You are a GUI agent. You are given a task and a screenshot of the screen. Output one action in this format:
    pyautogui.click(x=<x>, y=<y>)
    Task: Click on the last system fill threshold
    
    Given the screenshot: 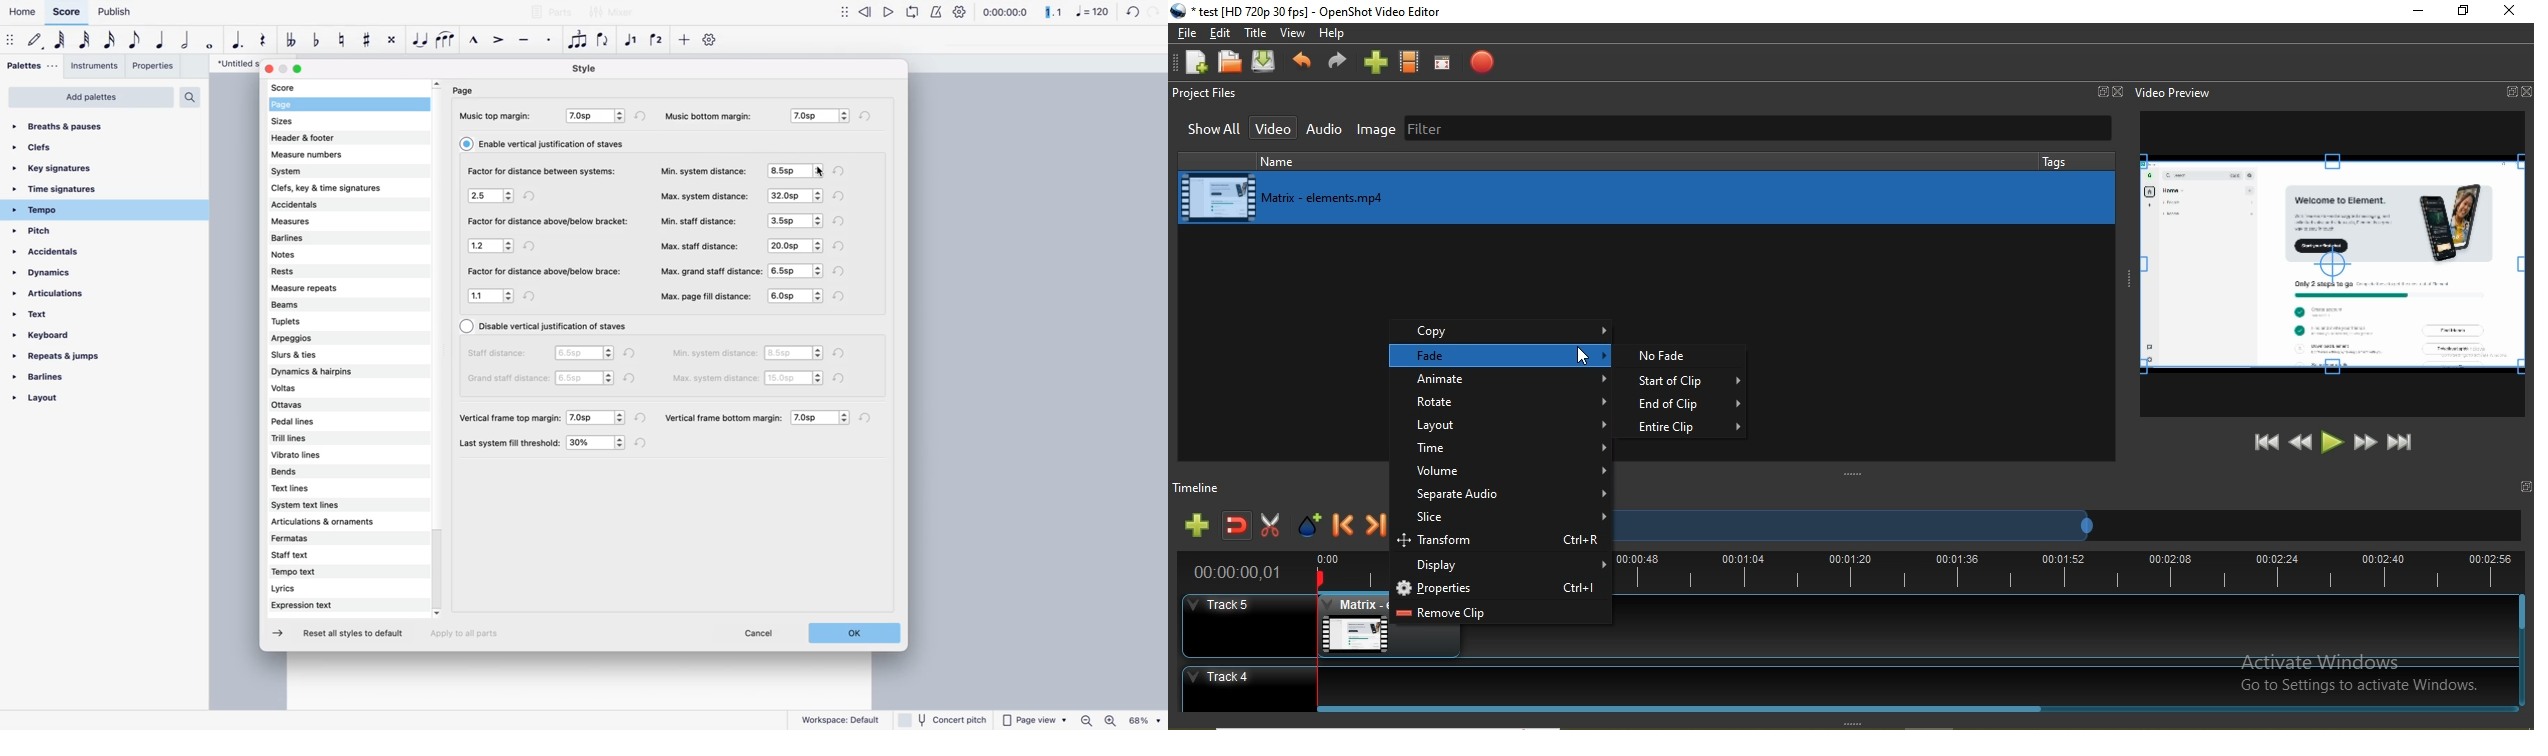 What is the action you would take?
    pyautogui.click(x=511, y=443)
    